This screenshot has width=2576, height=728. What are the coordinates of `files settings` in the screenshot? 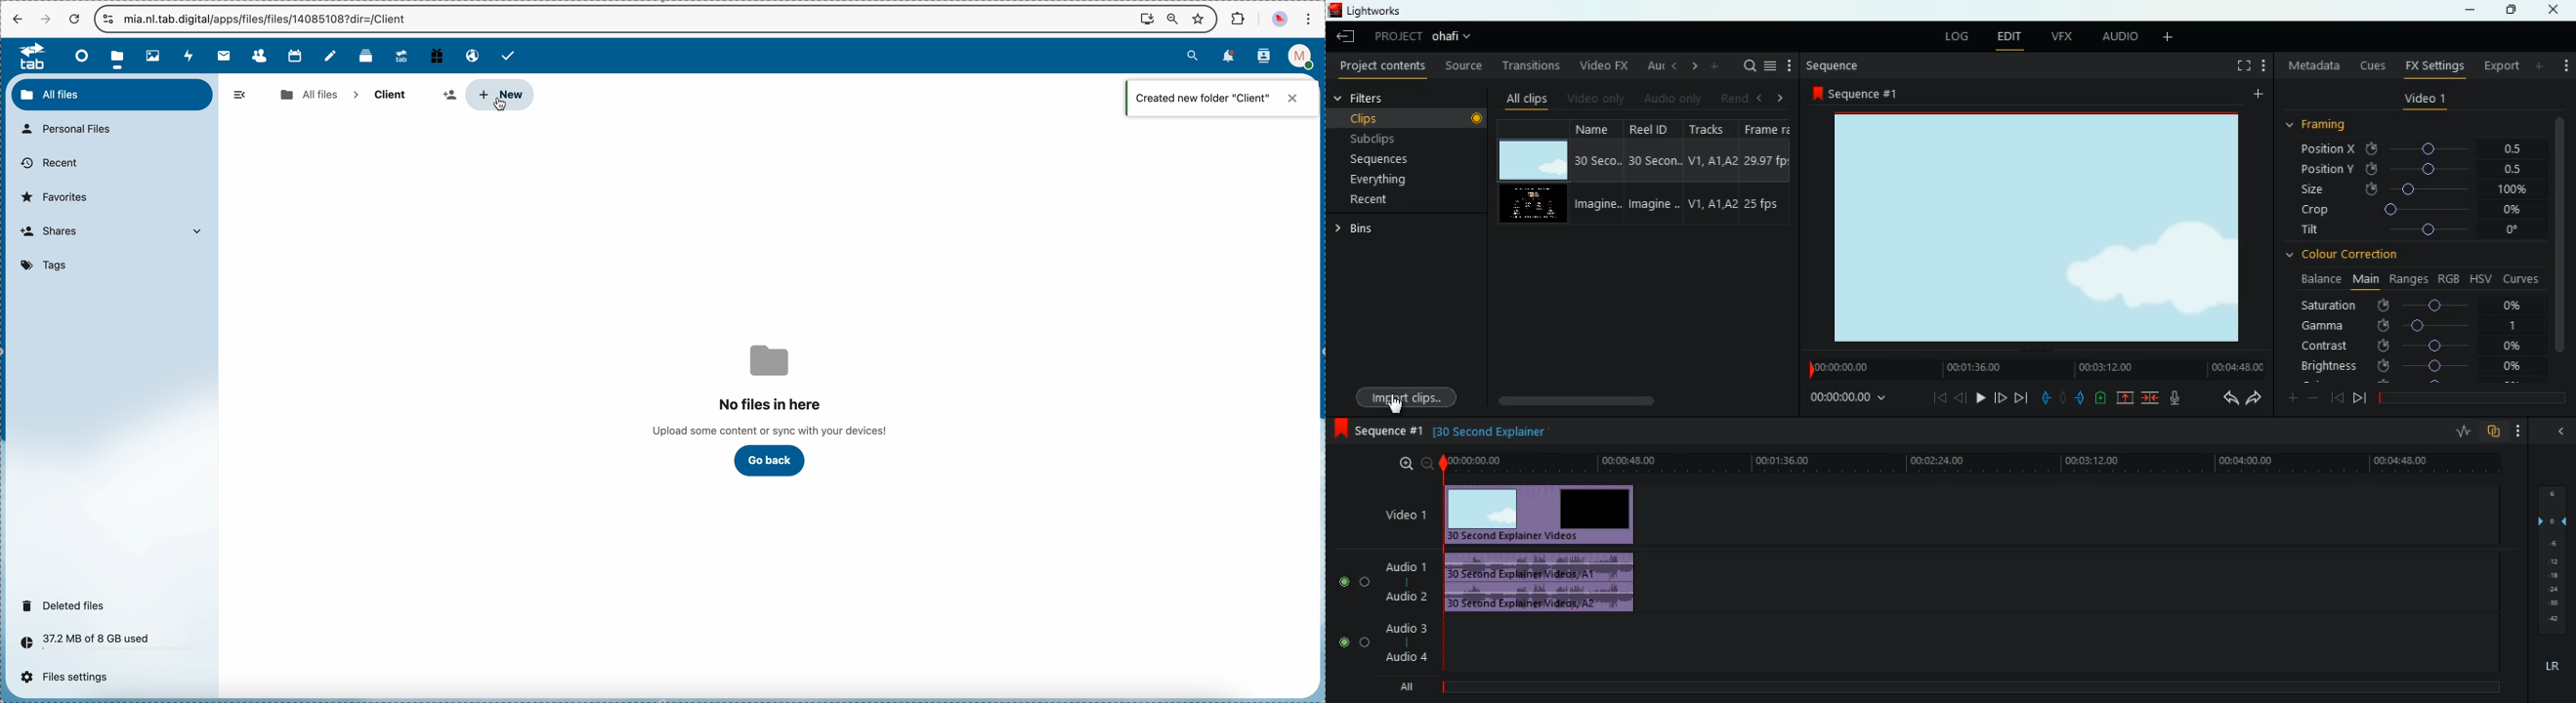 It's located at (69, 677).